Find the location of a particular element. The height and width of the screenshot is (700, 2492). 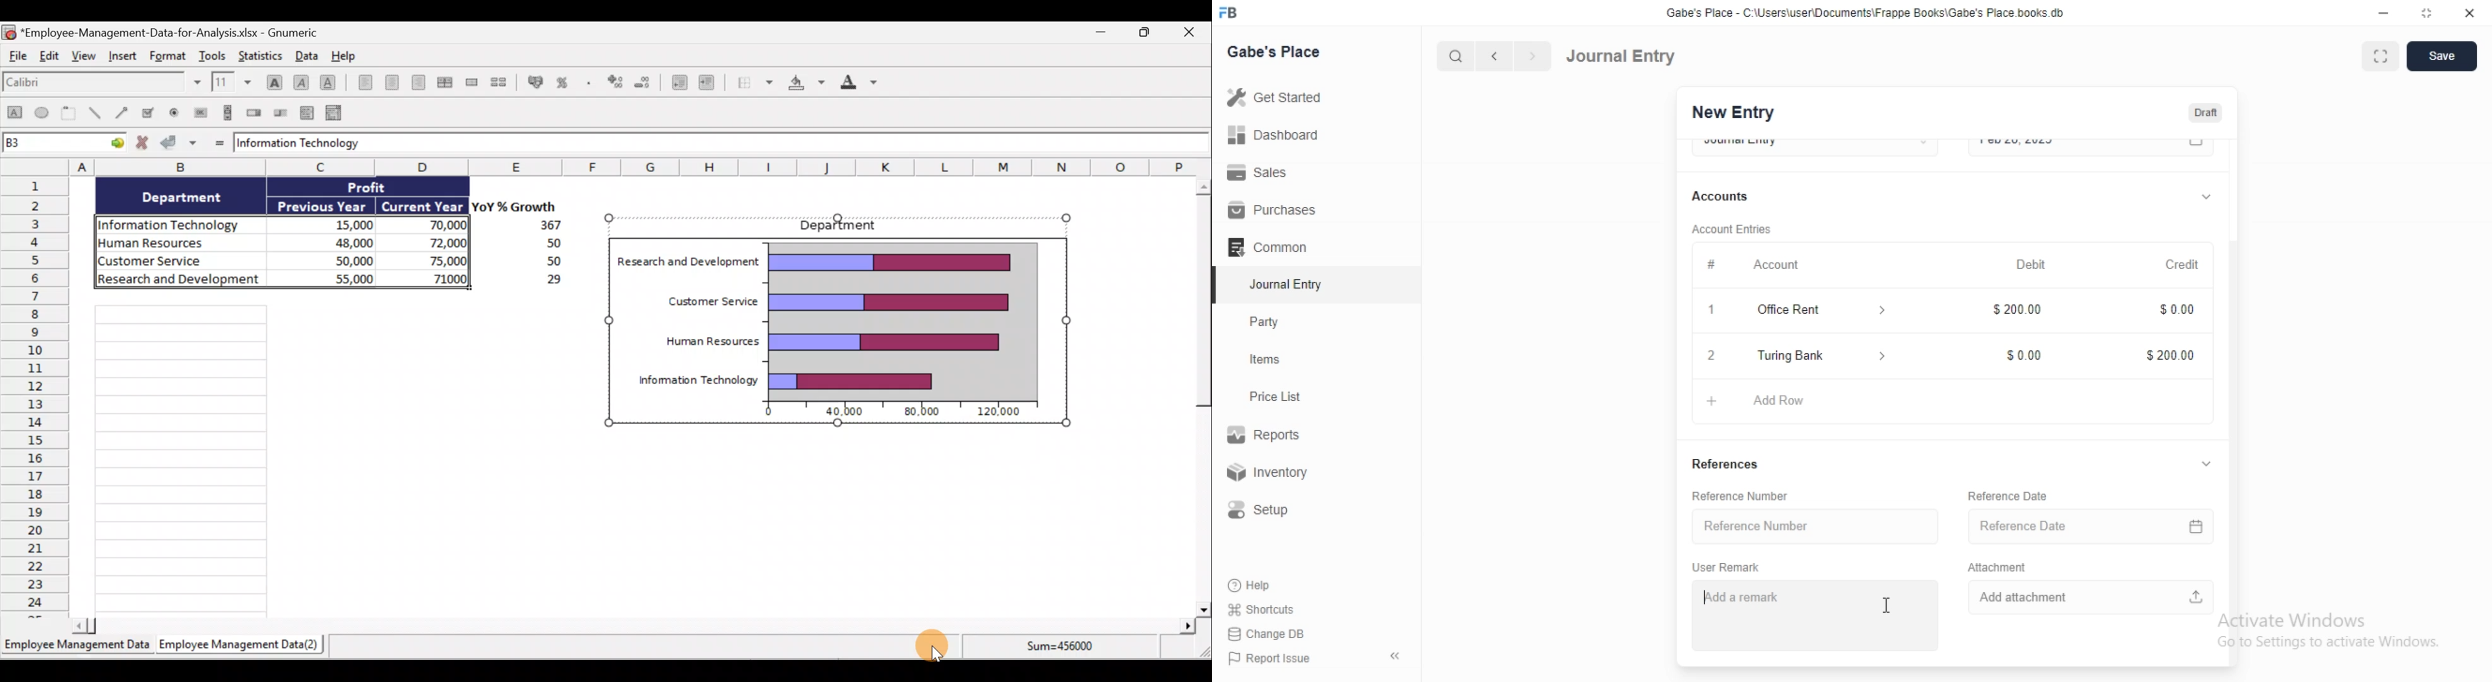

Borders is located at coordinates (755, 85).